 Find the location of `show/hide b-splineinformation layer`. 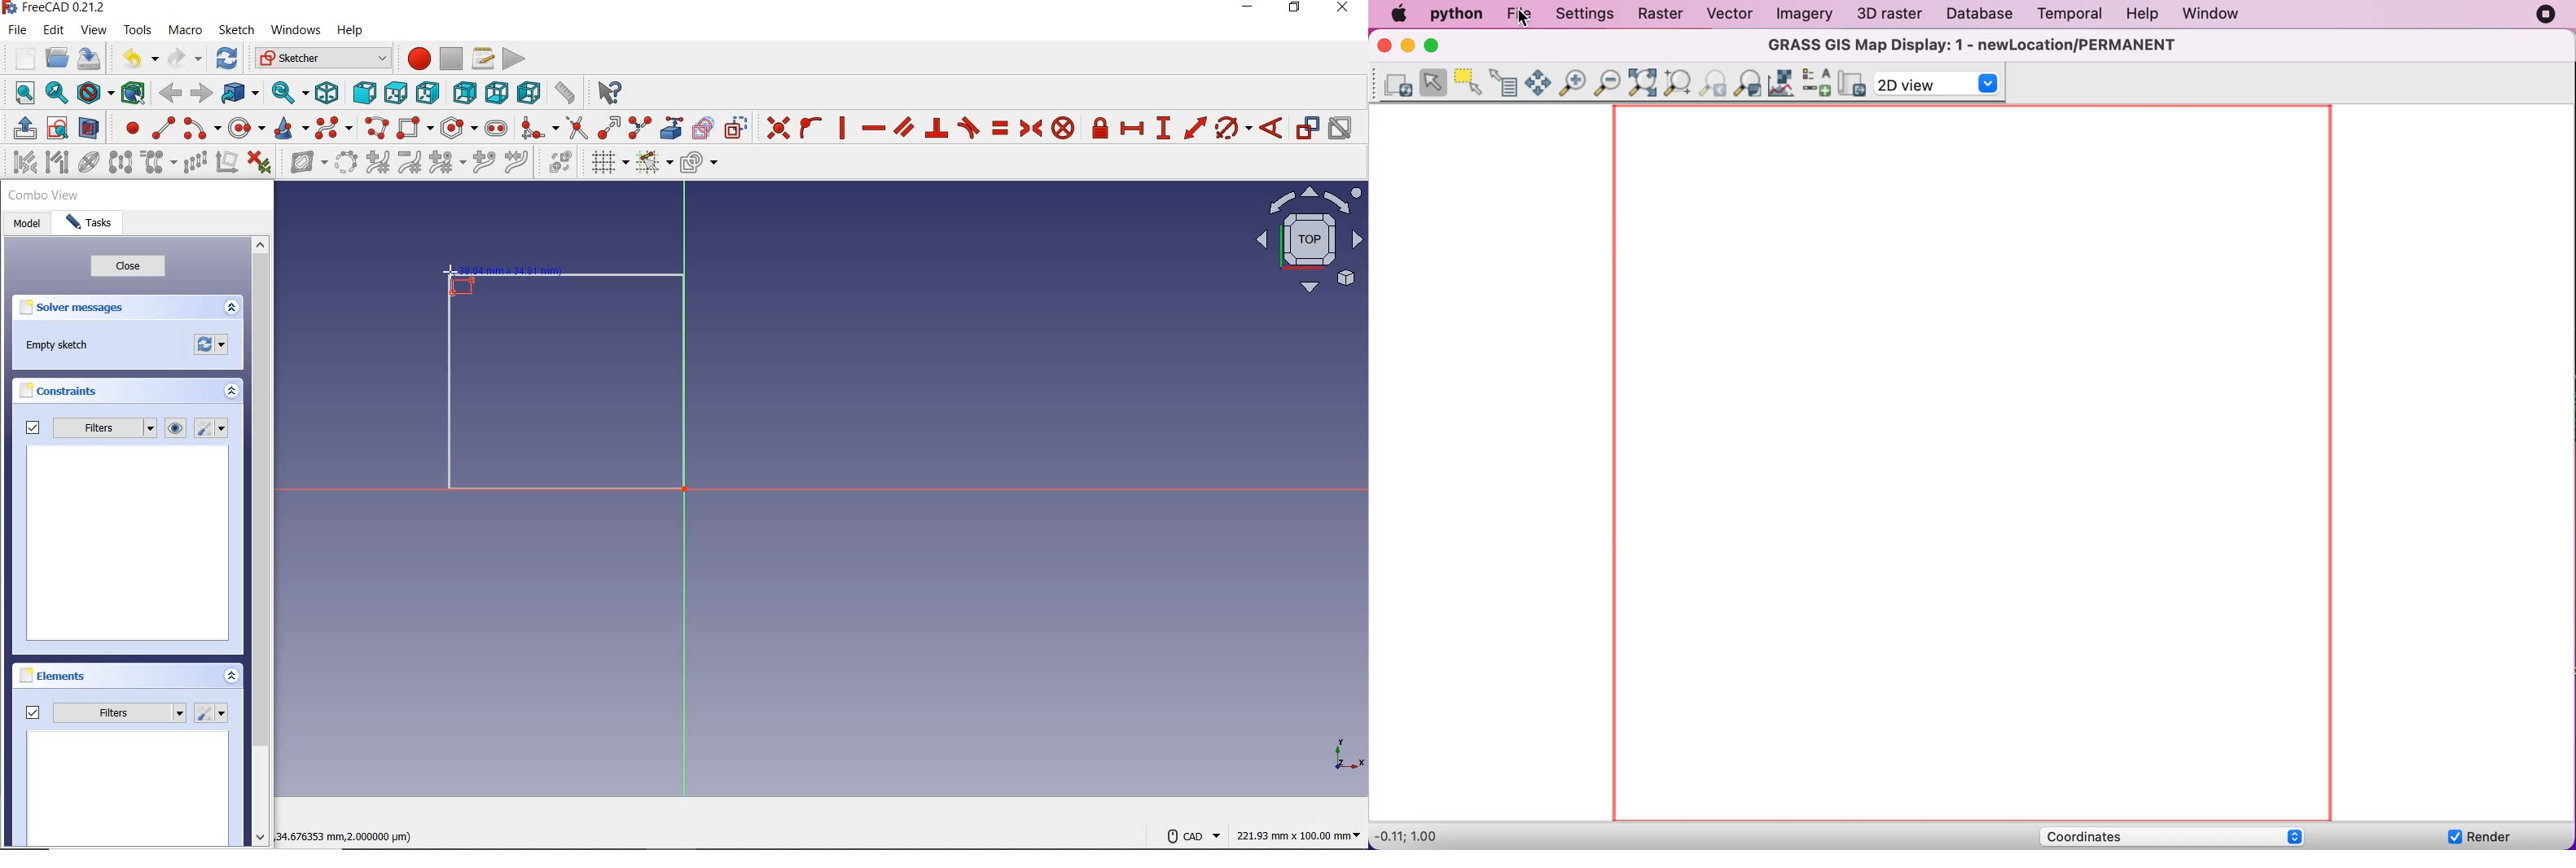

show/hide b-splineinformation layer is located at coordinates (303, 165).